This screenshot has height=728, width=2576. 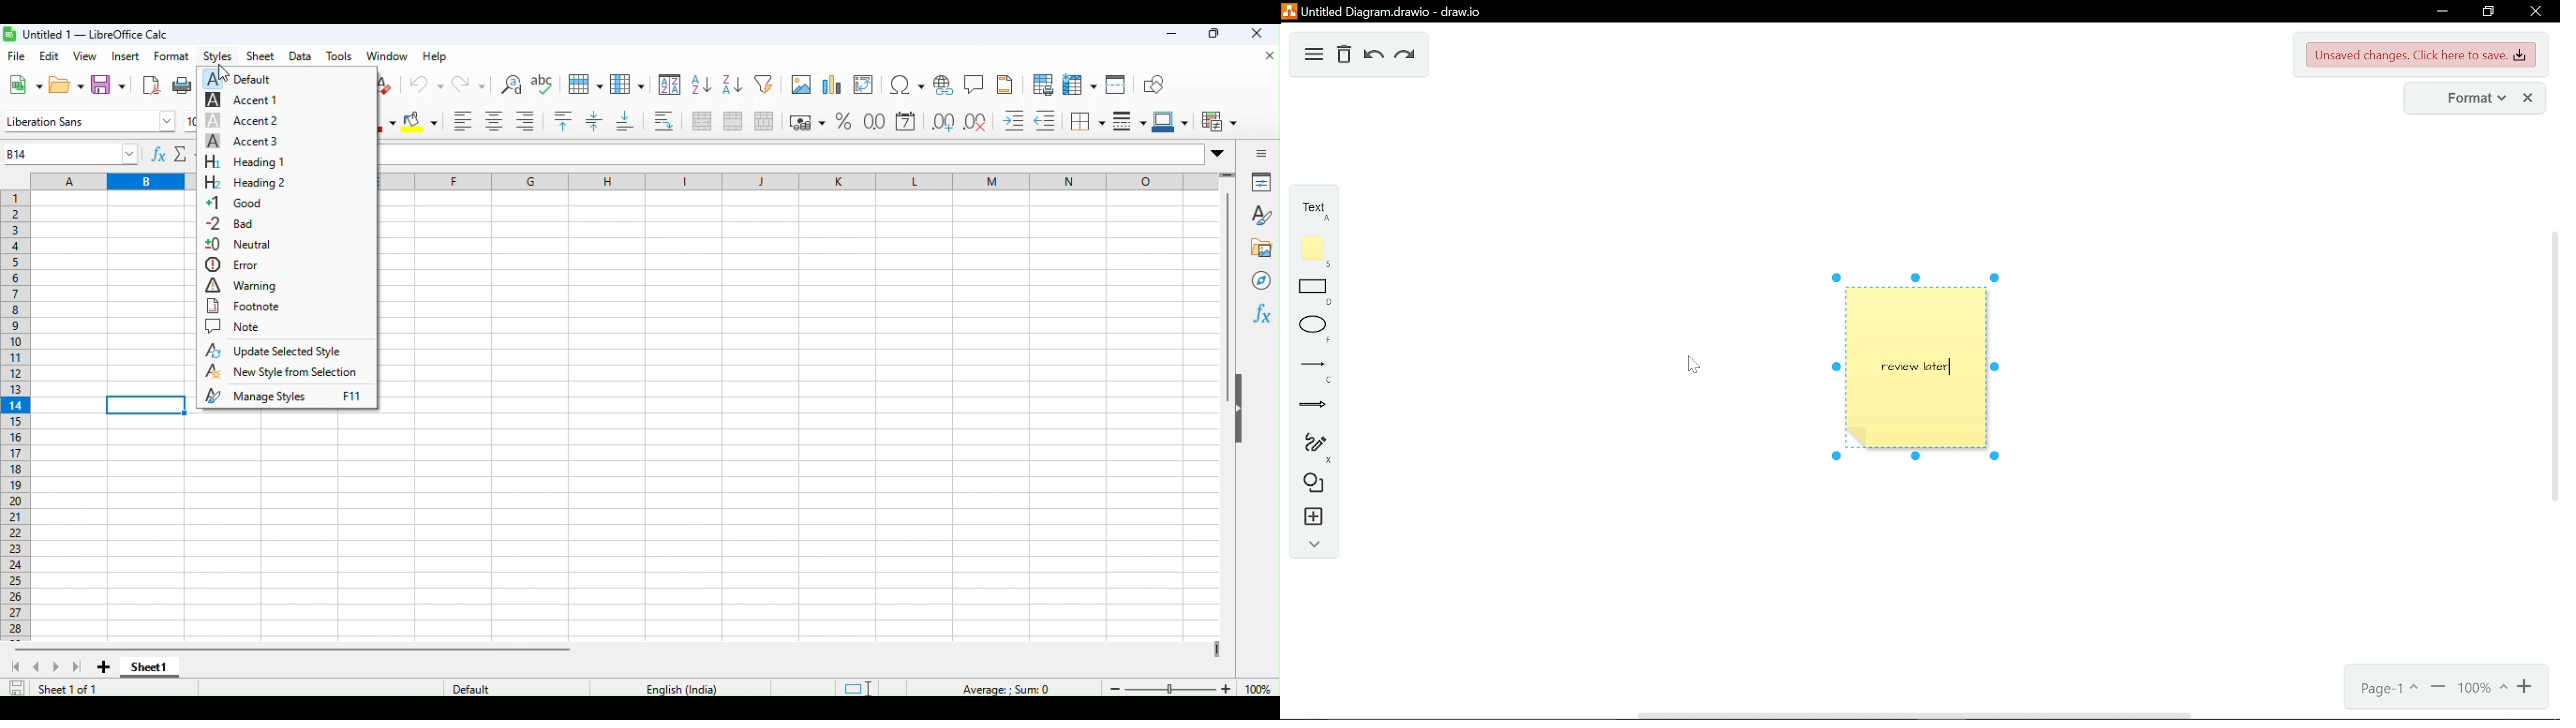 What do you see at coordinates (1312, 329) in the screenshot?
I see `ellipse` at bounding box center [1312, 329].